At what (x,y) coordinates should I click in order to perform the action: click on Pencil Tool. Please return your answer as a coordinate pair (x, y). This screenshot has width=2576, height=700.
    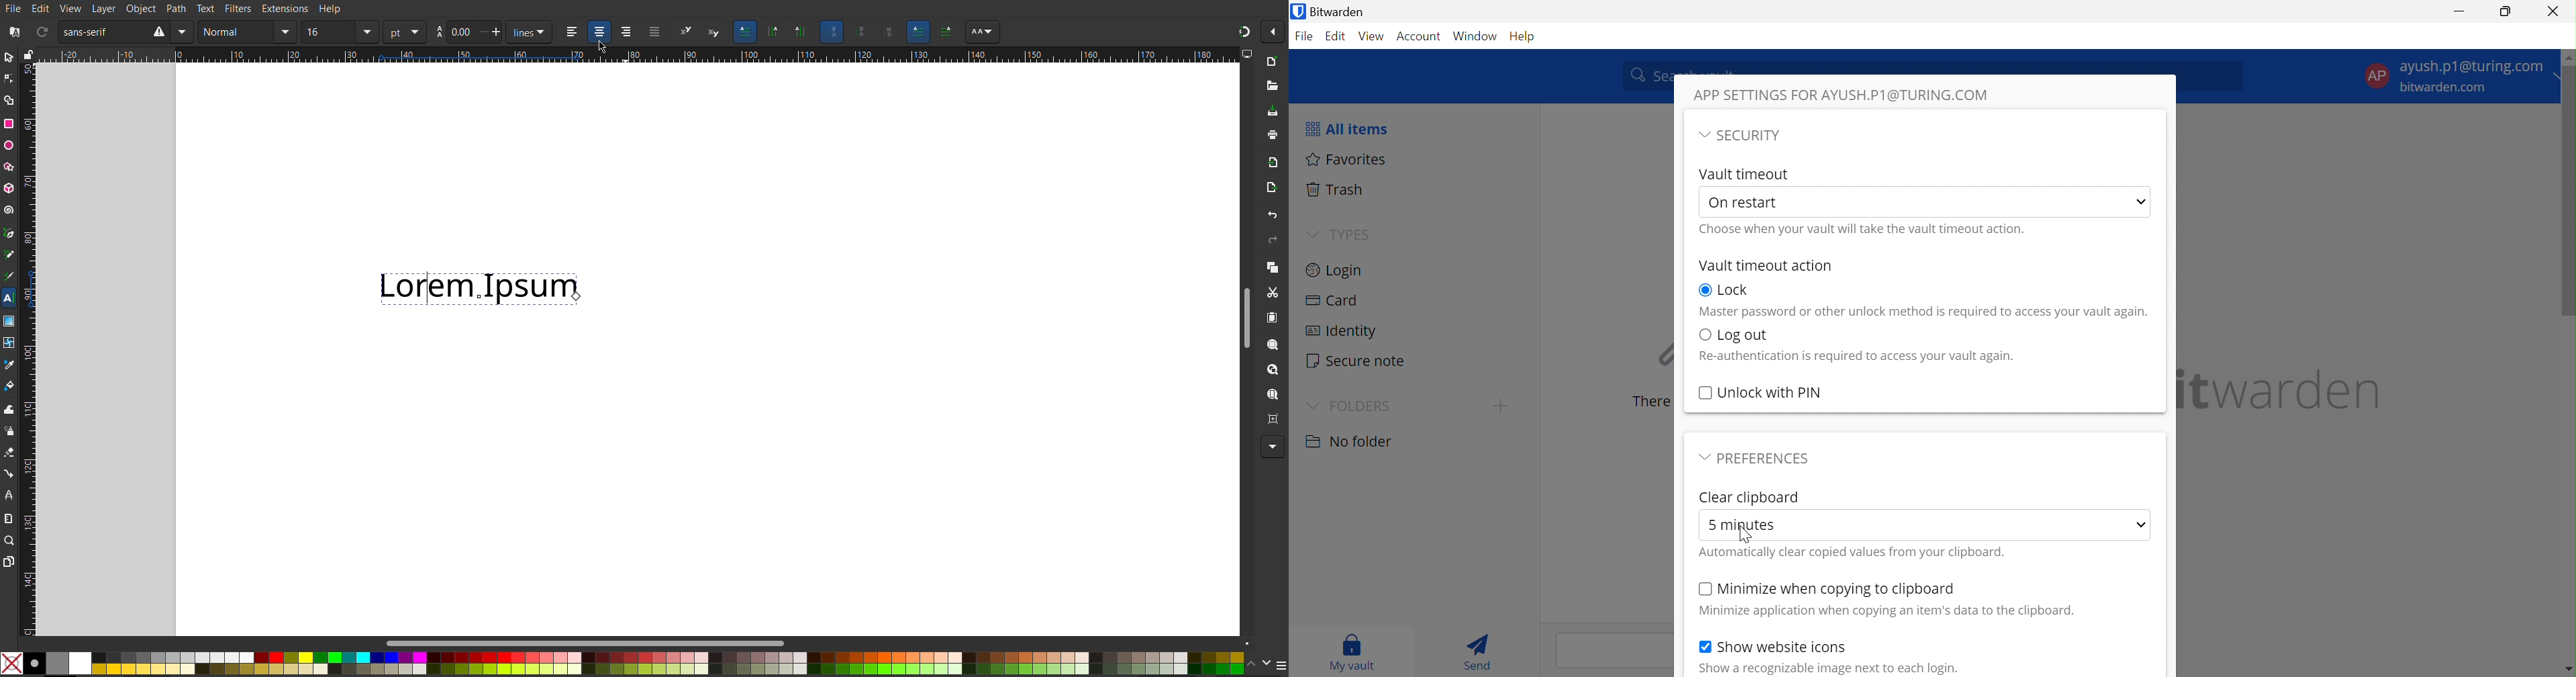
    Looking at the image, I should click on (11, 255).